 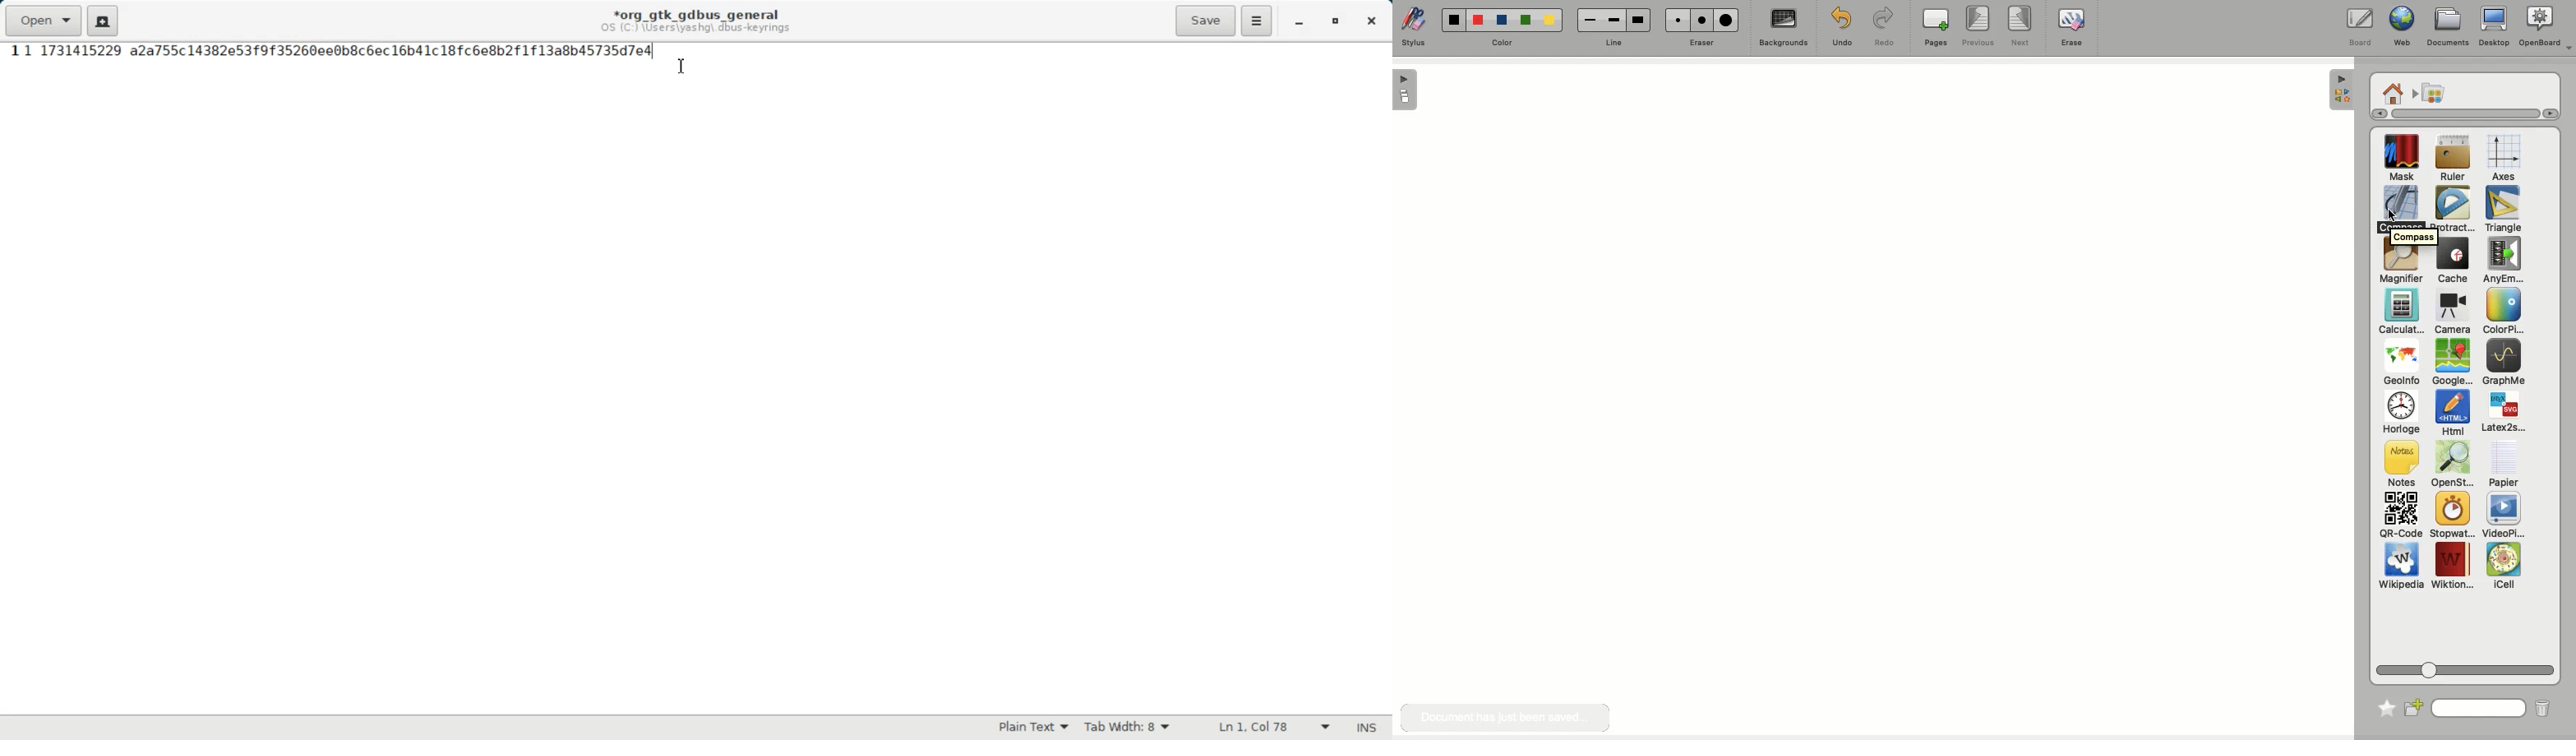 I want to click on highlighted text, so click(x=339, y=49).